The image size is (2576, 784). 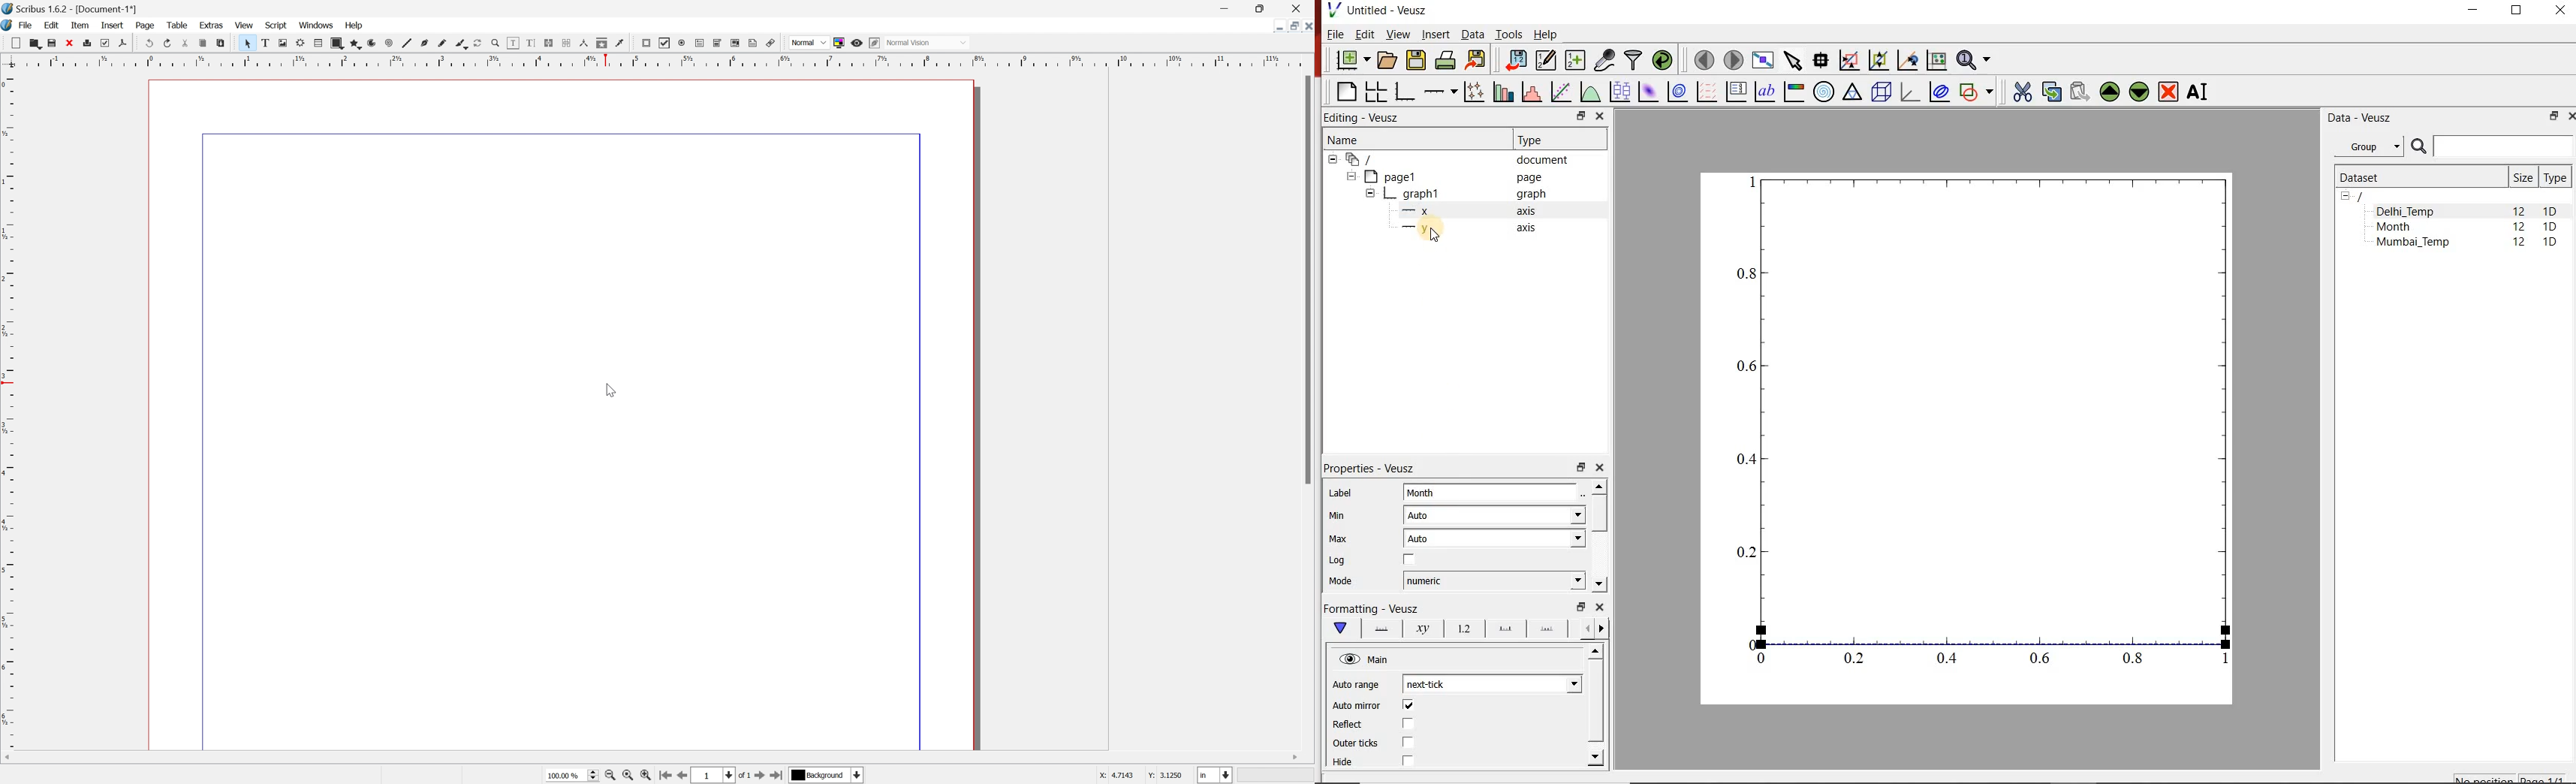 I want to click on Zoom in, so click(x=647, y=776).